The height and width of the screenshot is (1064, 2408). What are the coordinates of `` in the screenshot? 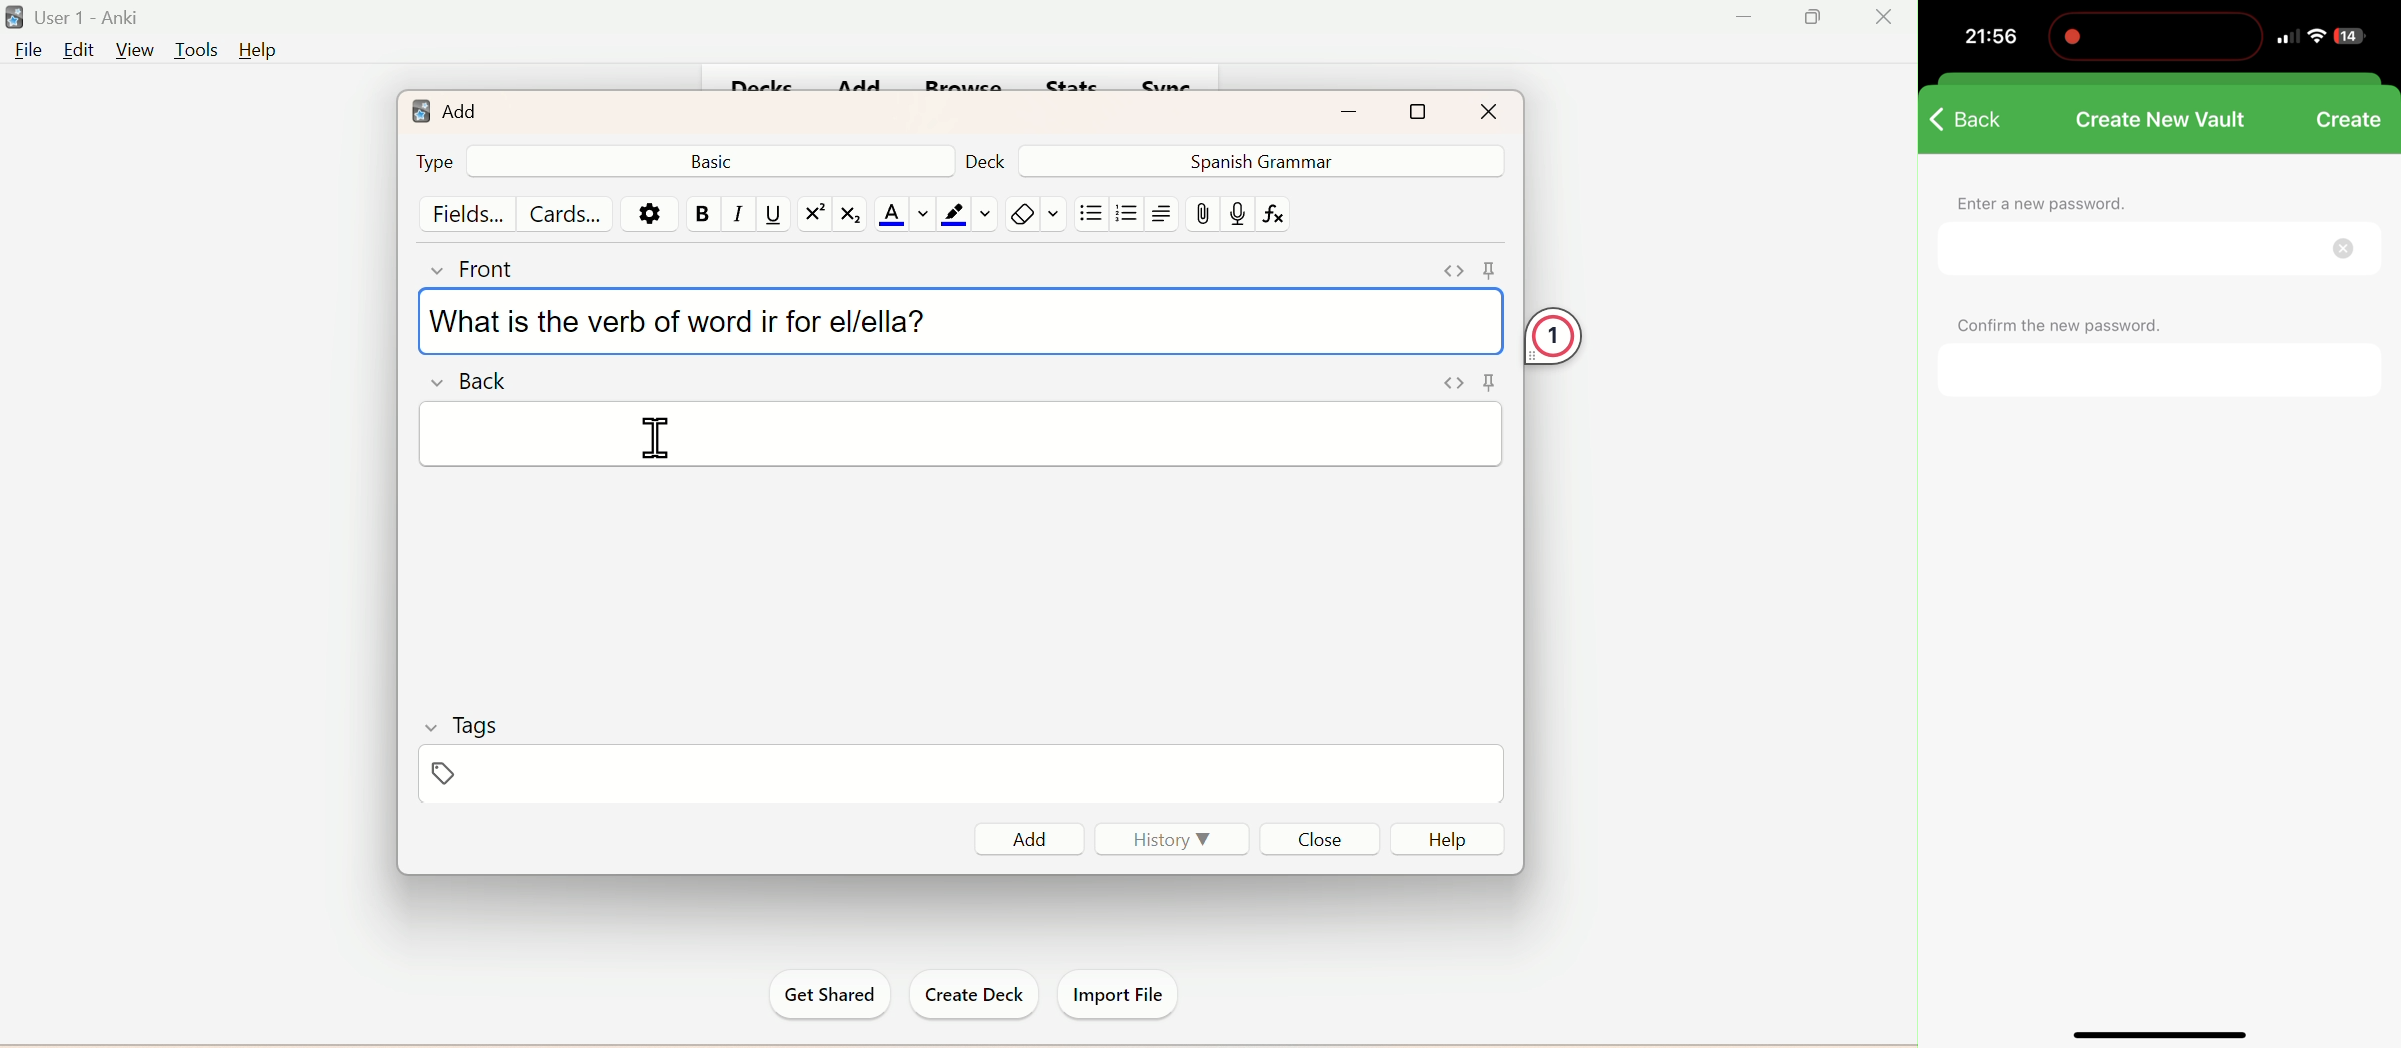 It's located at (471, 381).